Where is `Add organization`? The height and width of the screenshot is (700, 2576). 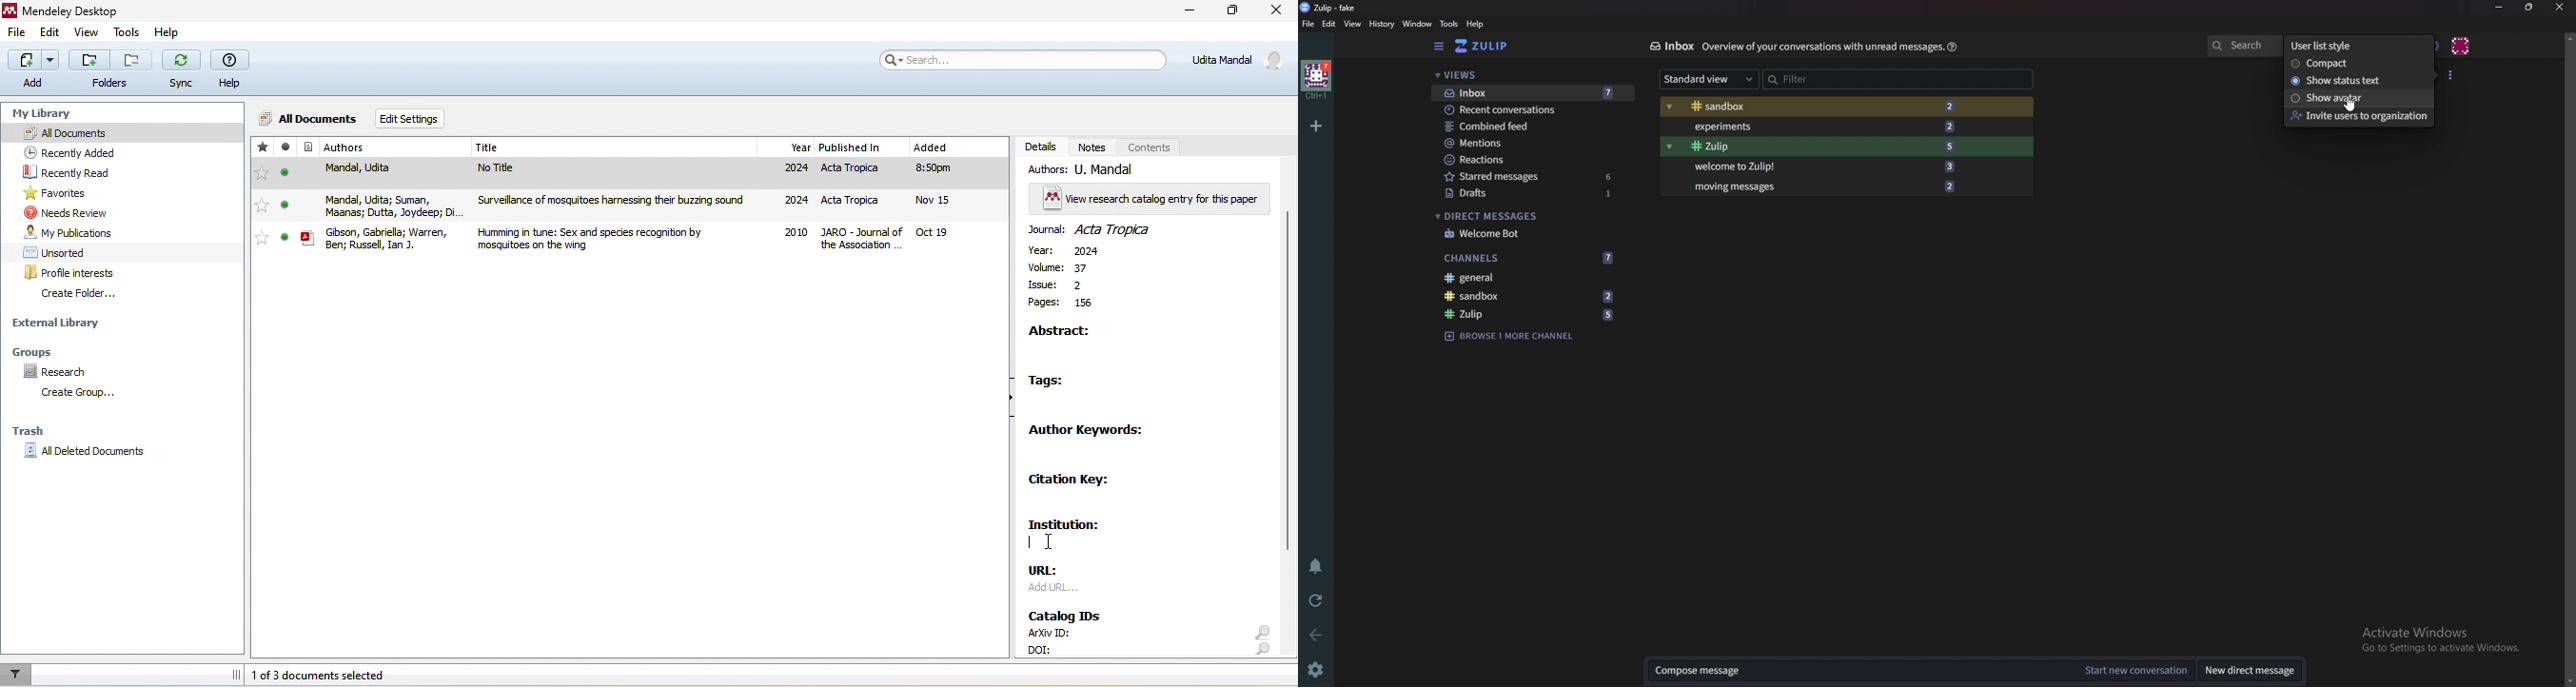 Add organization is located at coordinates (1317, 126).